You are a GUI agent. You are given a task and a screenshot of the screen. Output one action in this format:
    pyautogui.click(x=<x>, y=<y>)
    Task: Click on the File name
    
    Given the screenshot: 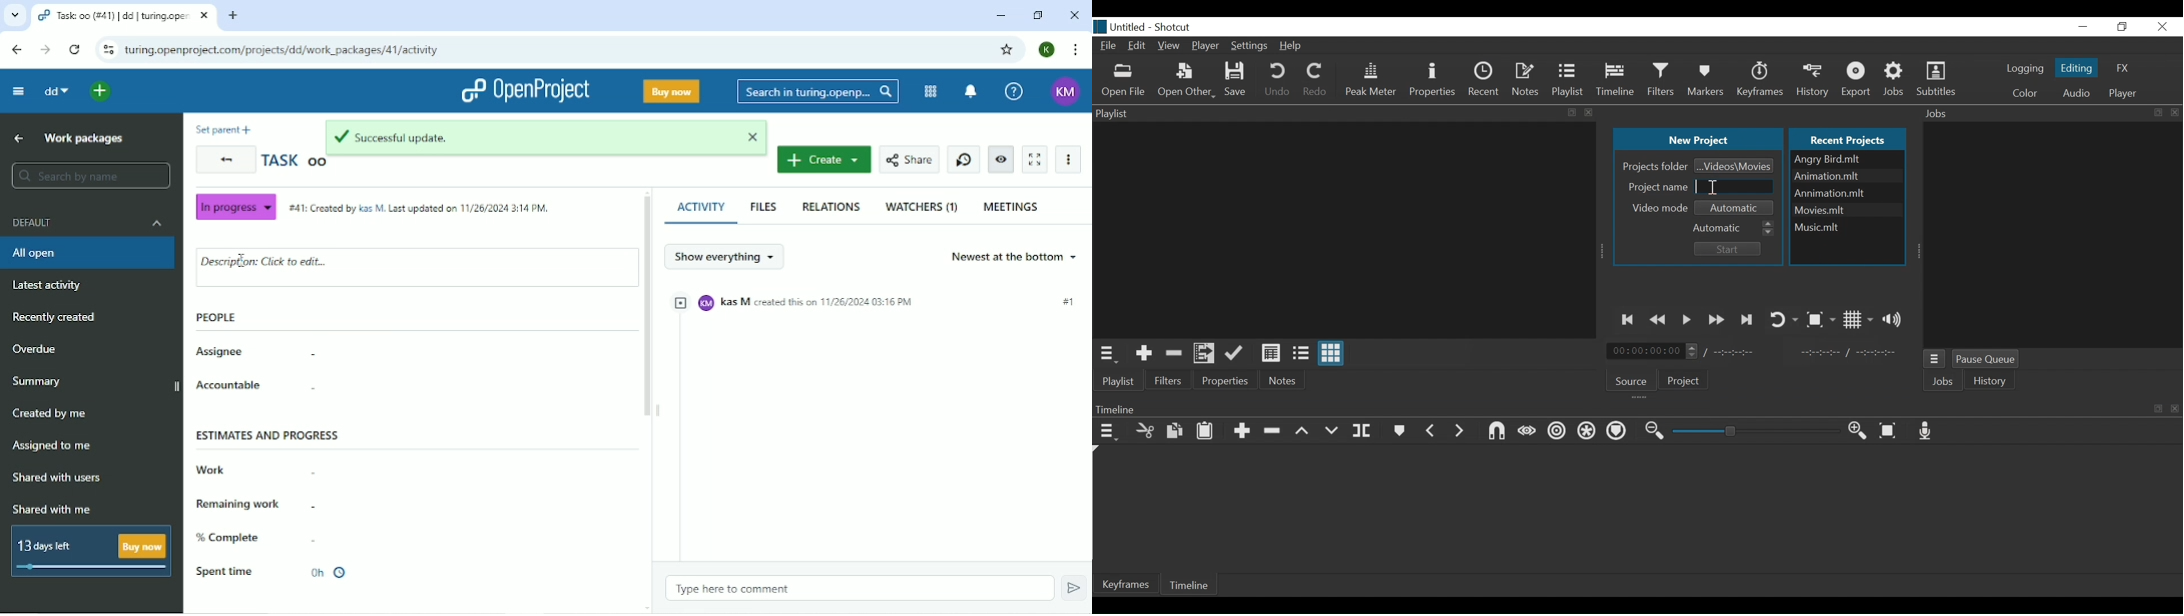 What is the action you would take?
    pyautogui.click(x=1848, y=209)
    